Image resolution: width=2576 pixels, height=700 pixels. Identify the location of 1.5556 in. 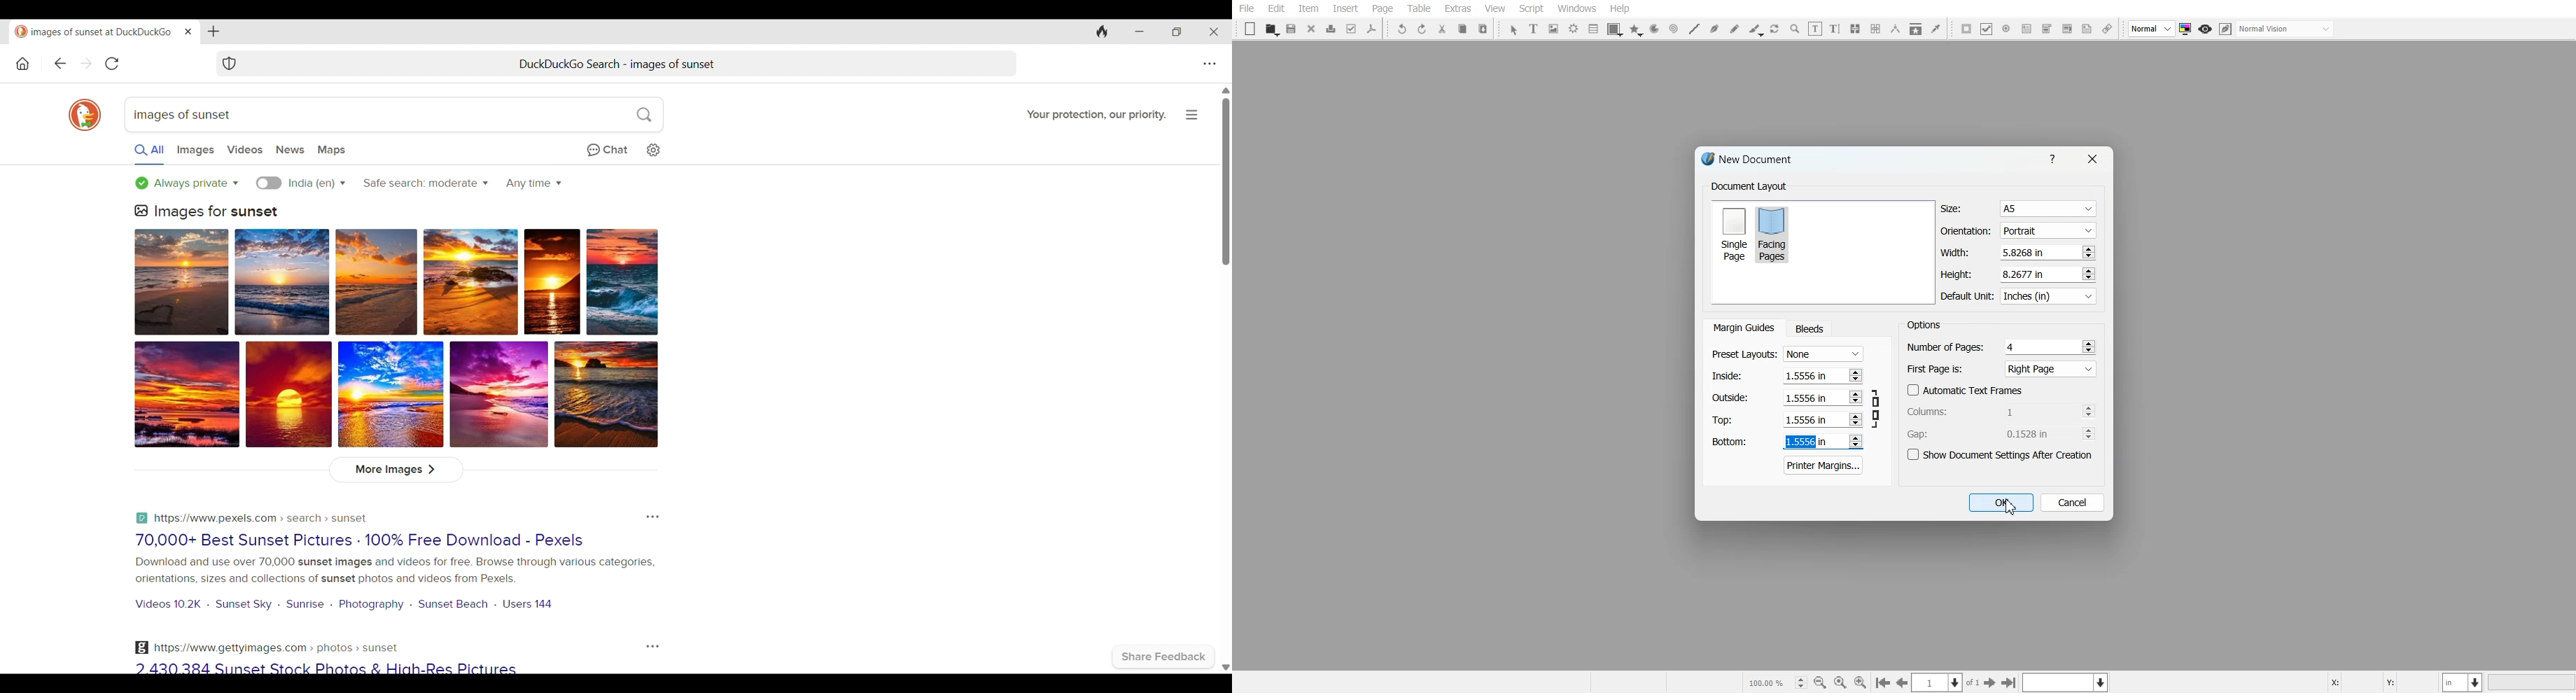
(1807, 442).